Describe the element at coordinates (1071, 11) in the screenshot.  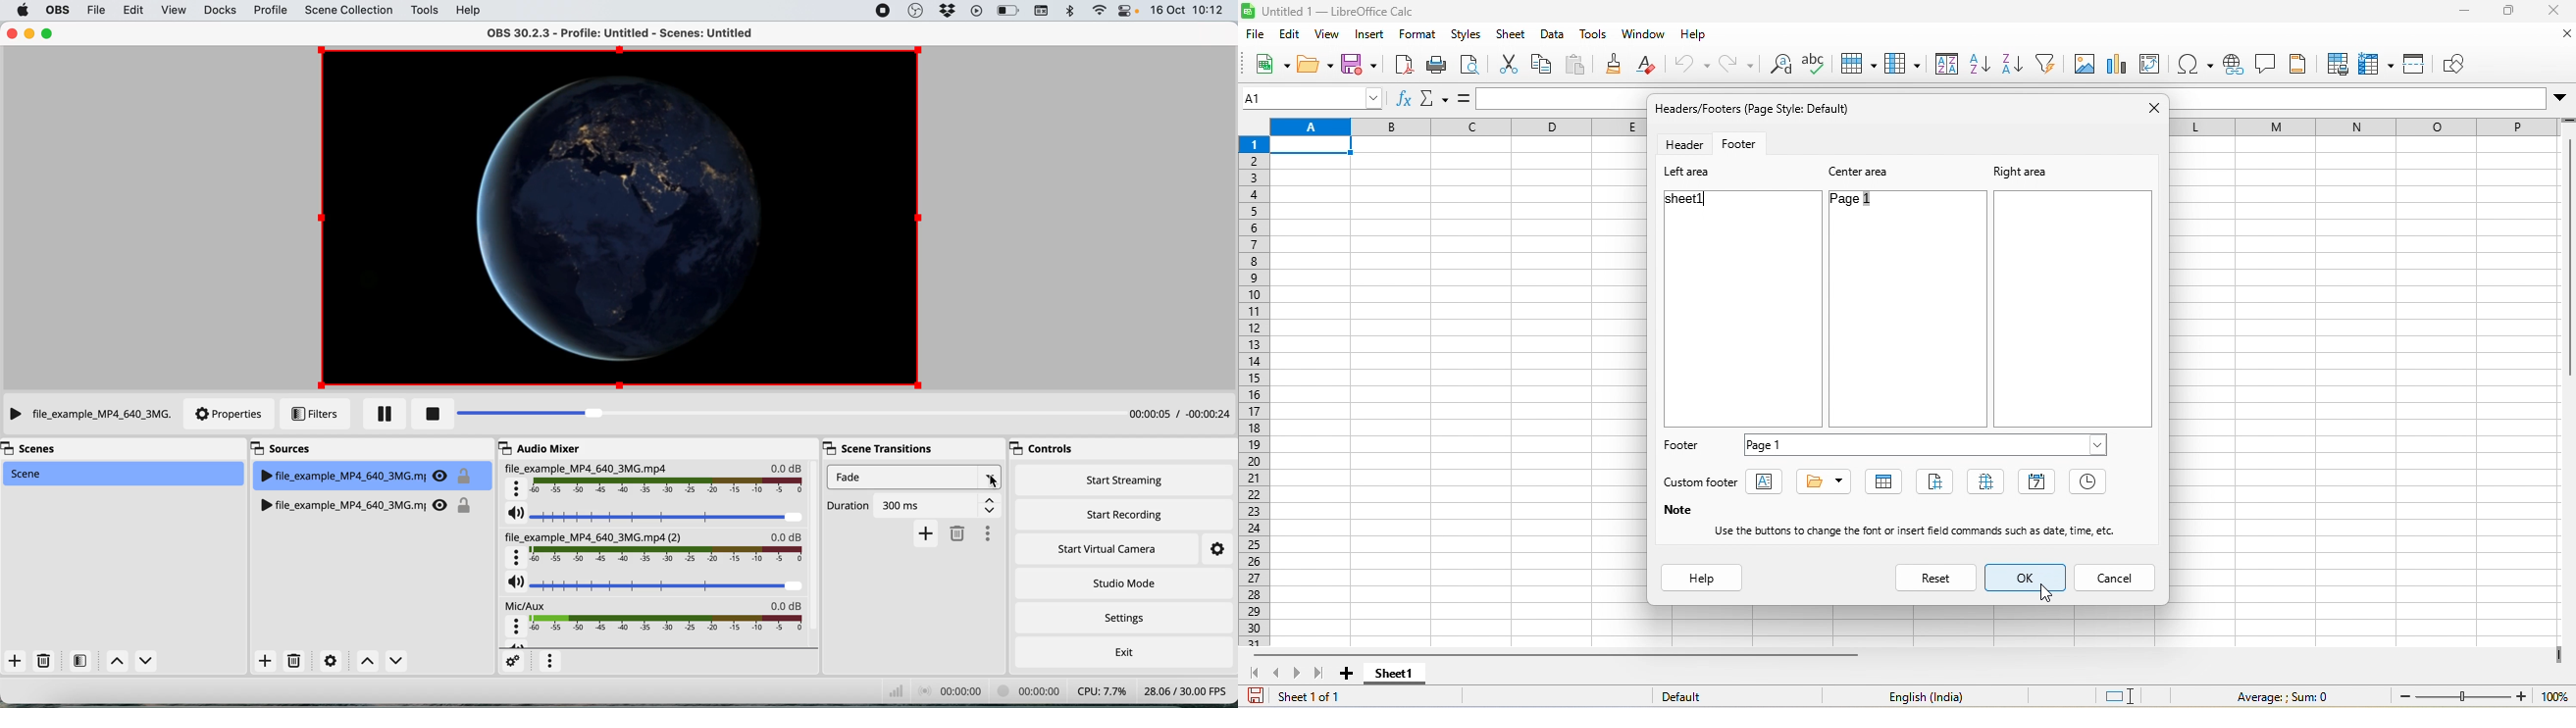
I see `bluetooth` at that location.